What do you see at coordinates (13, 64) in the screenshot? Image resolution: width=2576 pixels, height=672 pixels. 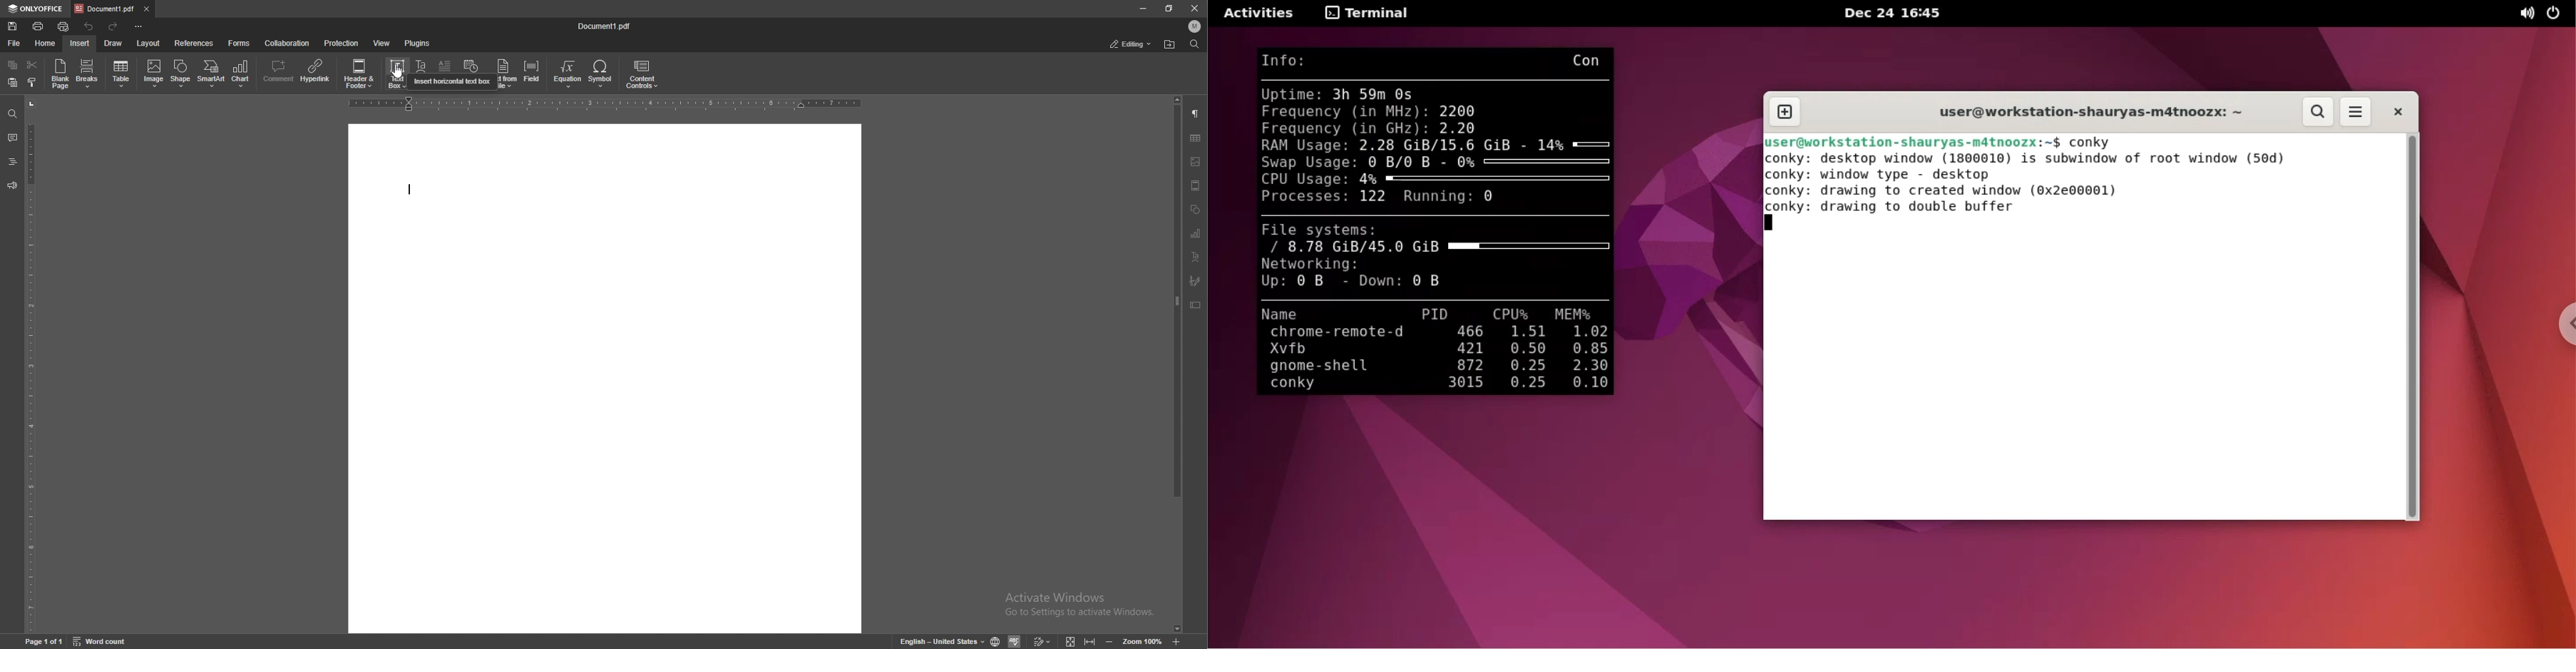 I see `copy` at bounding box center [13, 64].